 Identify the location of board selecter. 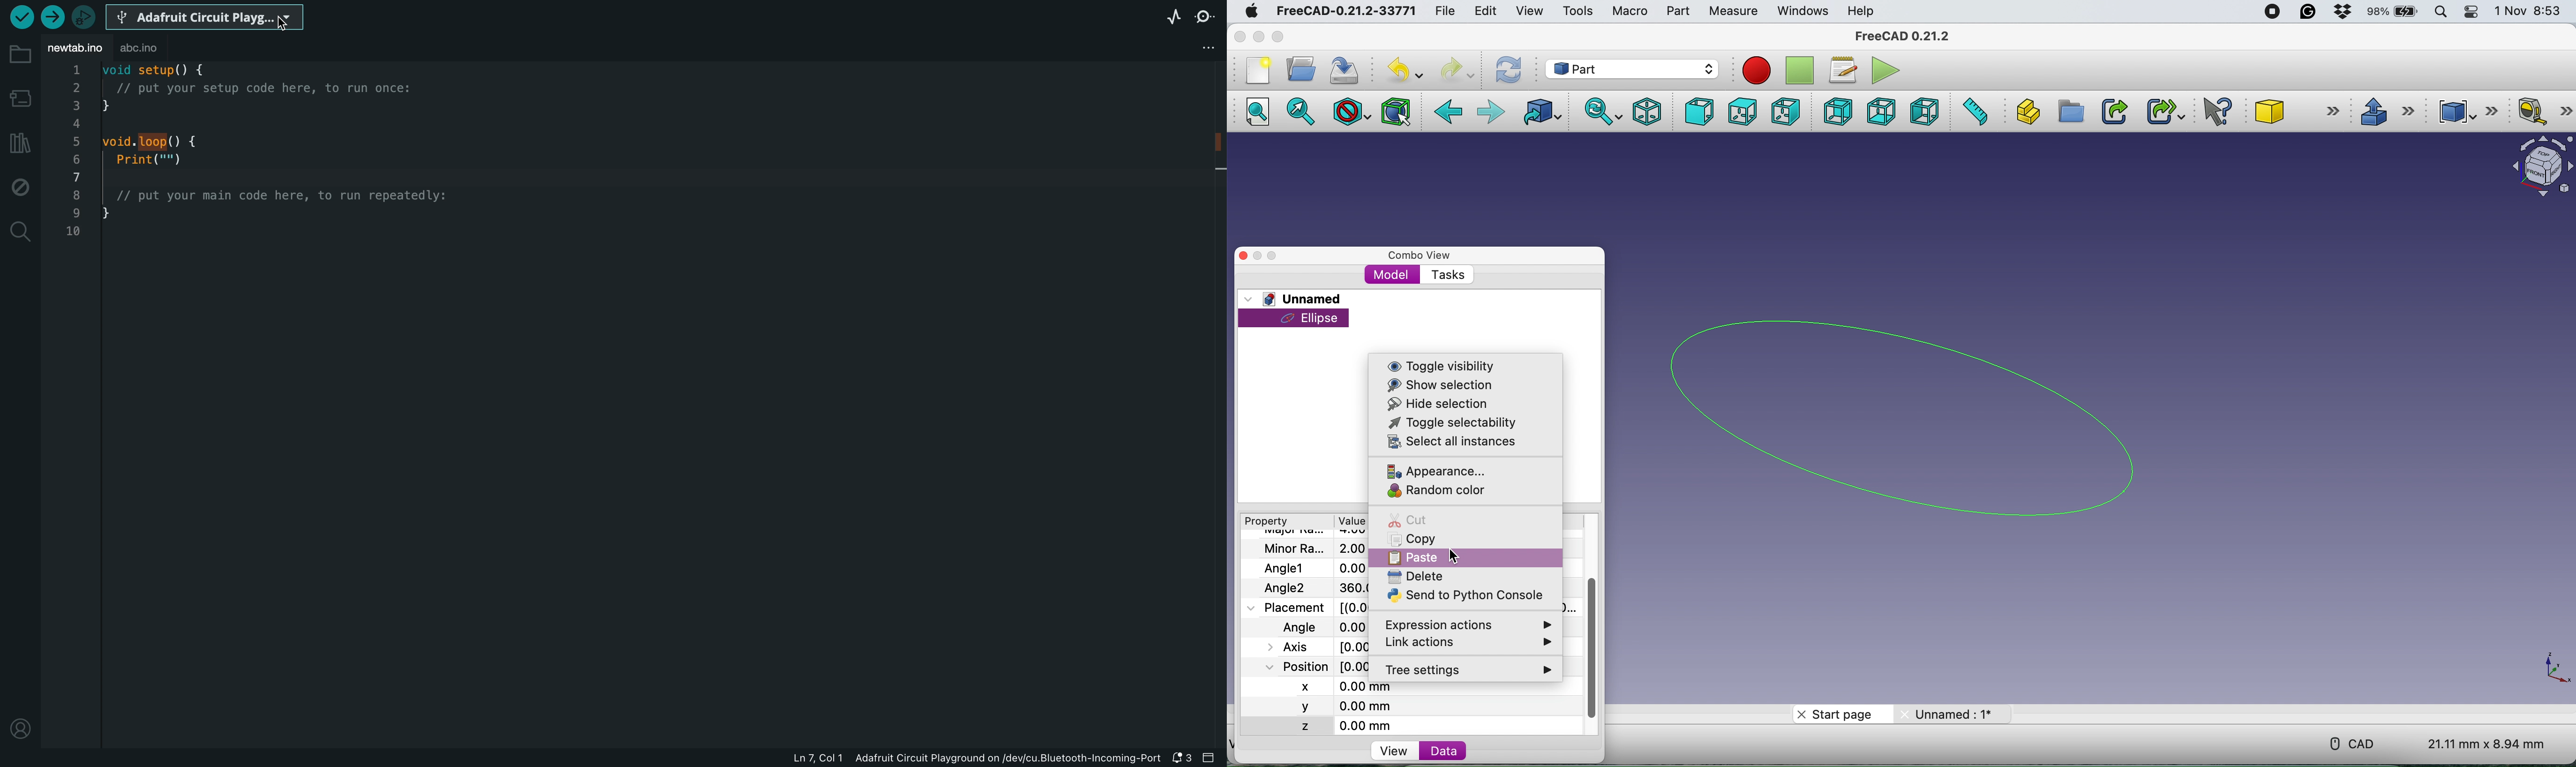
(206, 17).